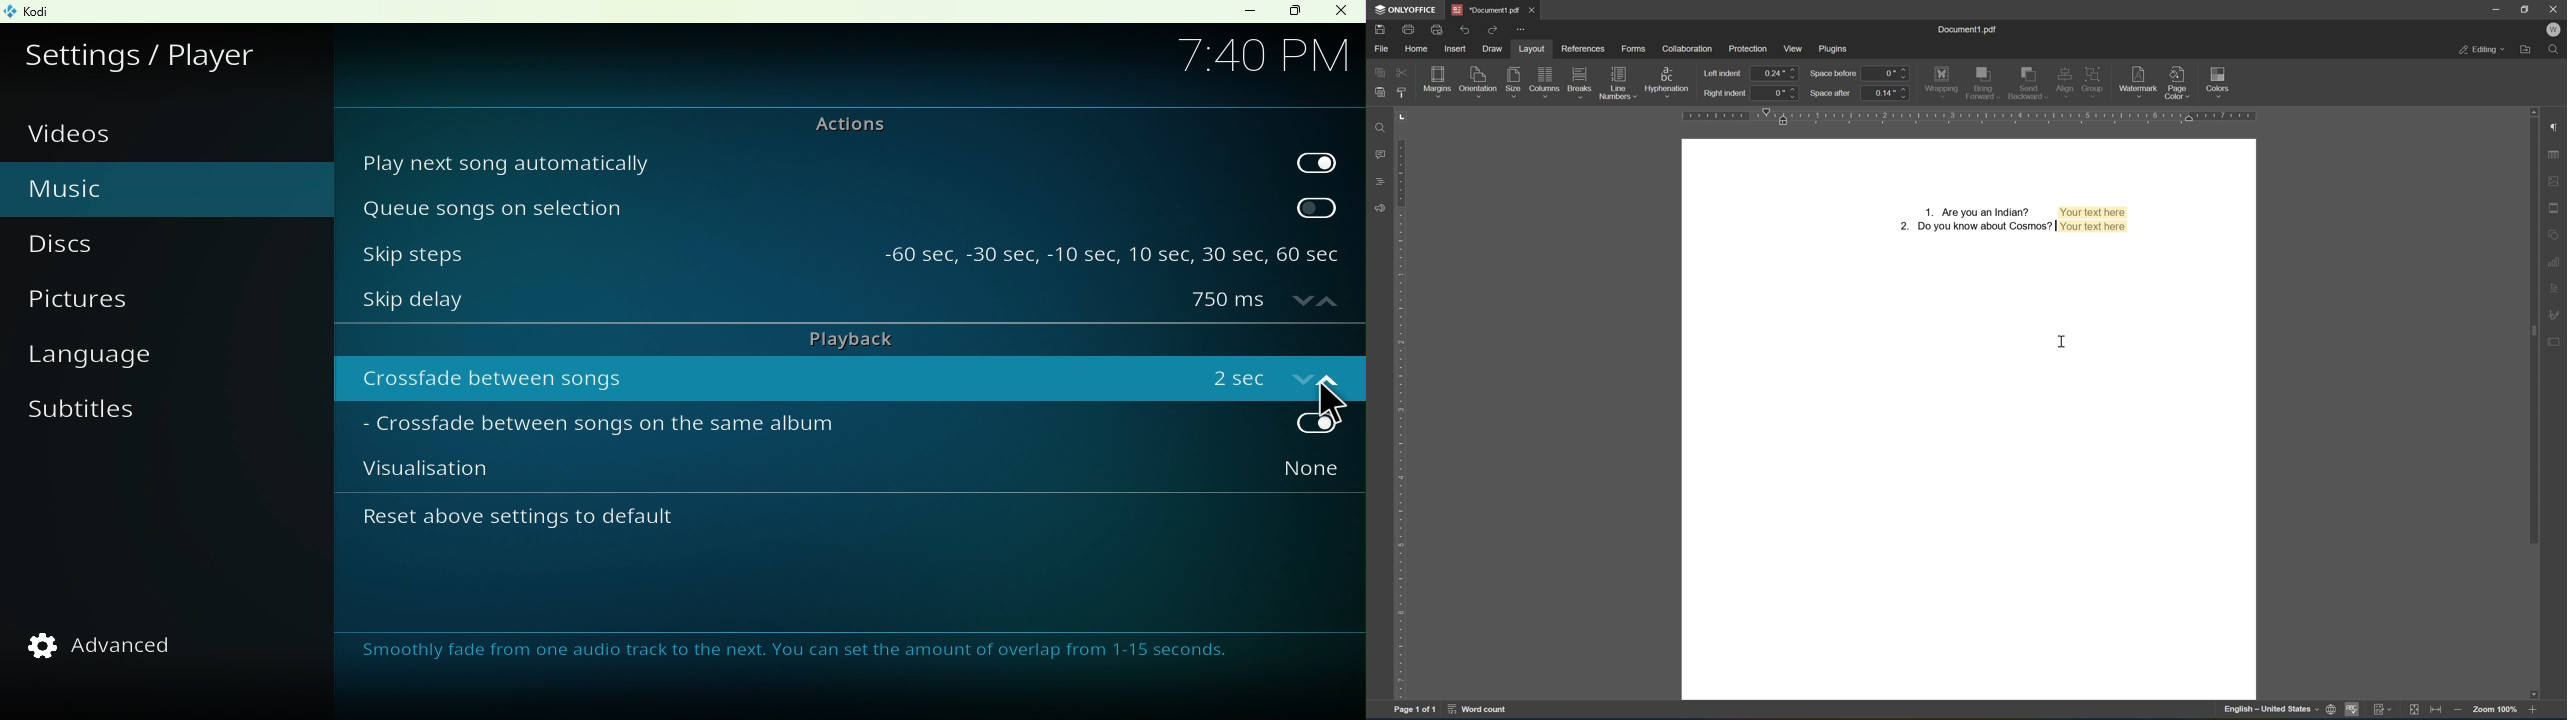 The height and width of the screenshot is (728, 2576). I want to click on Visualization, so click(762, 475).